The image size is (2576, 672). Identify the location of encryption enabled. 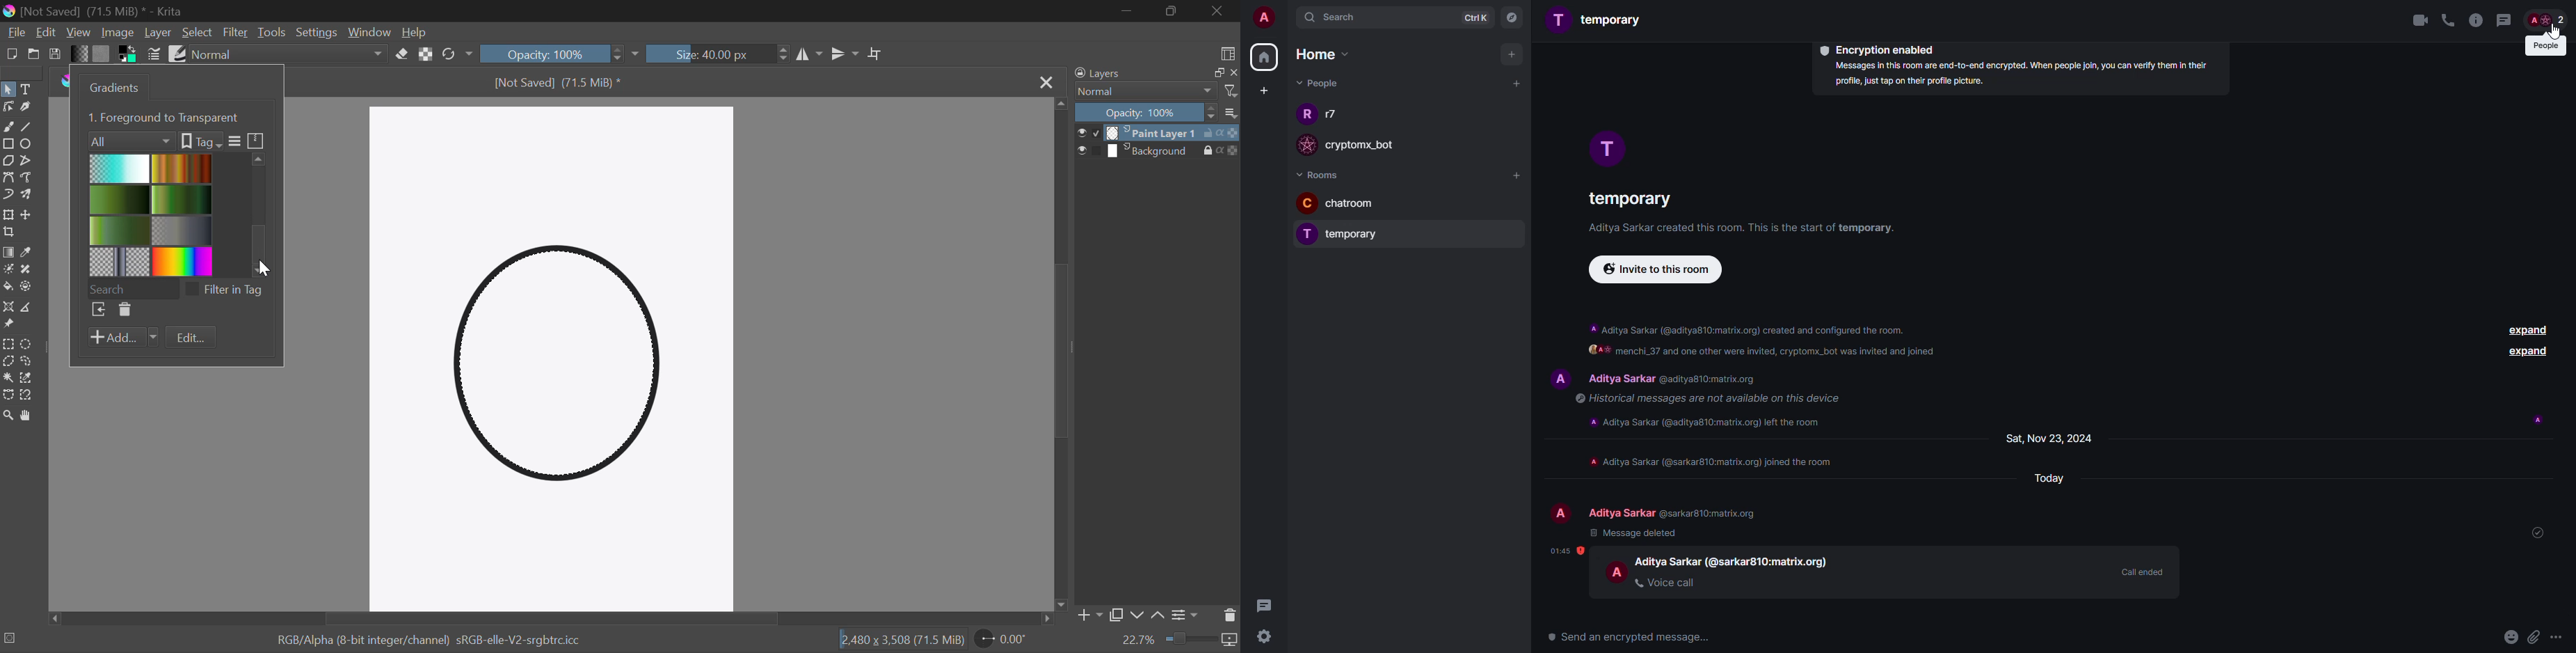
(1877, 49).